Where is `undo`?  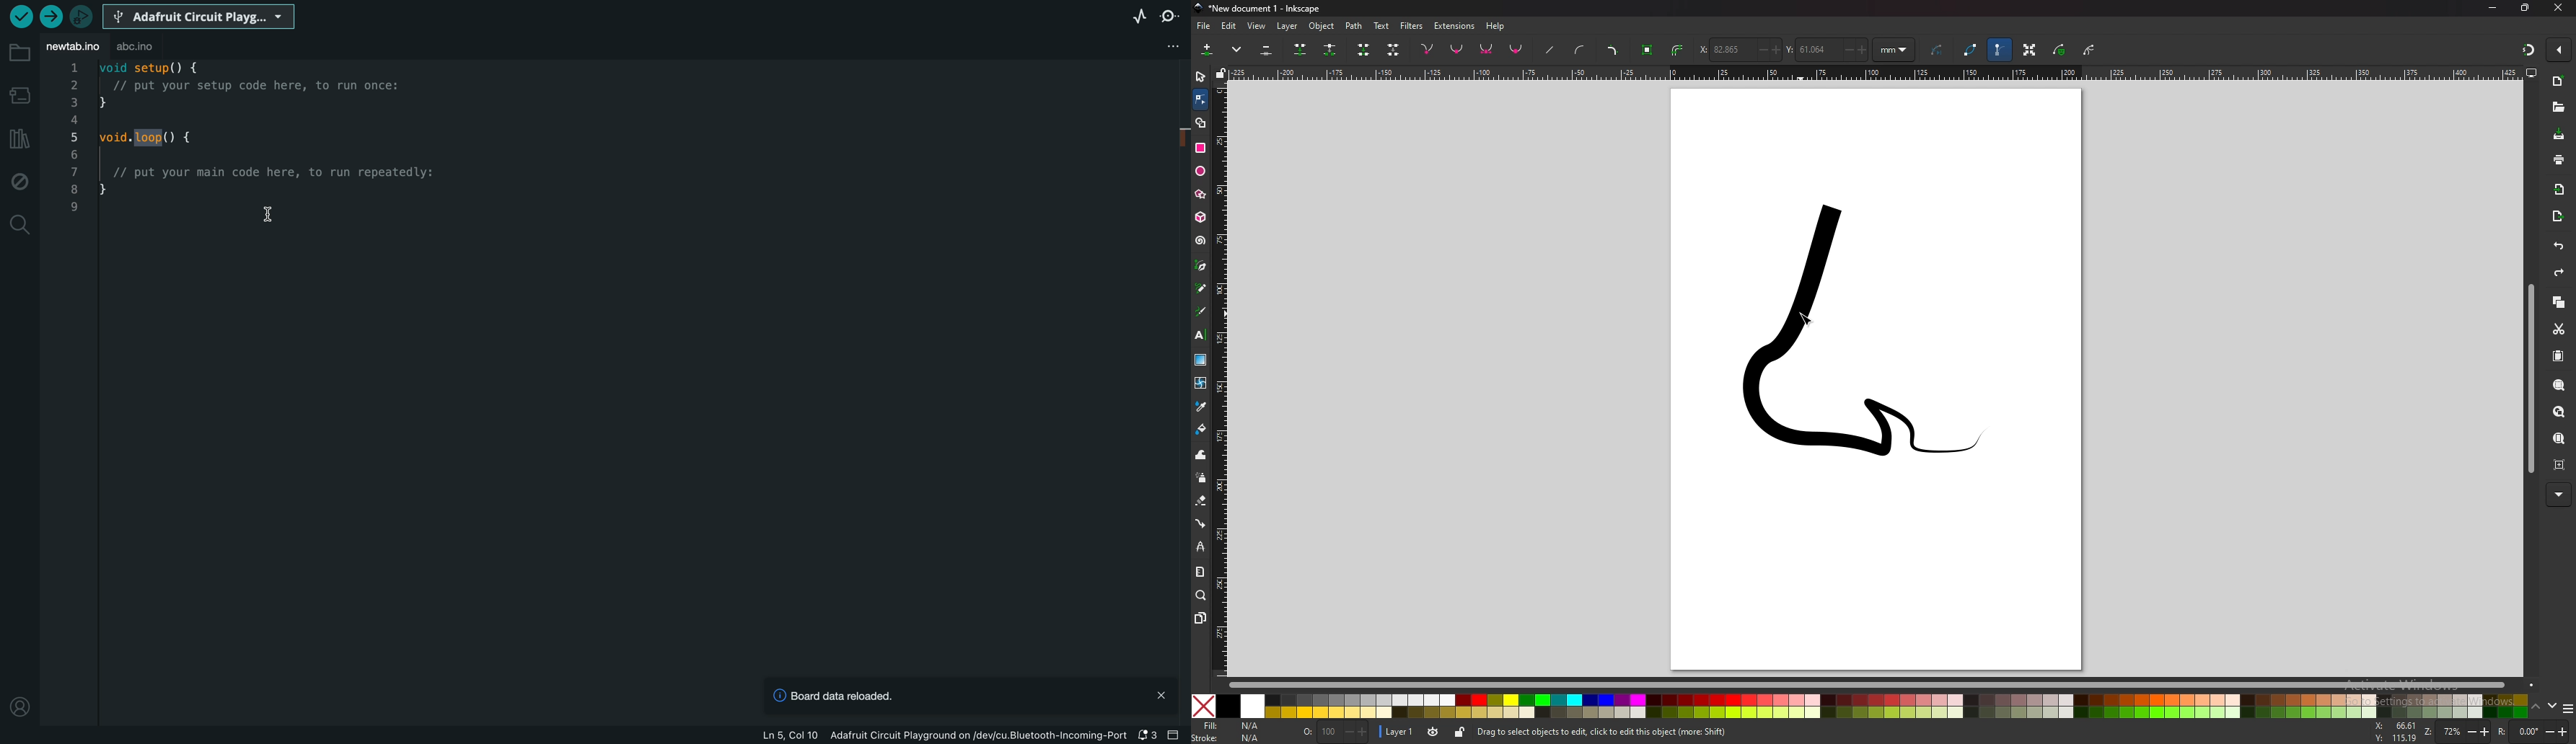 undo is located at coordinates (2556, 247).